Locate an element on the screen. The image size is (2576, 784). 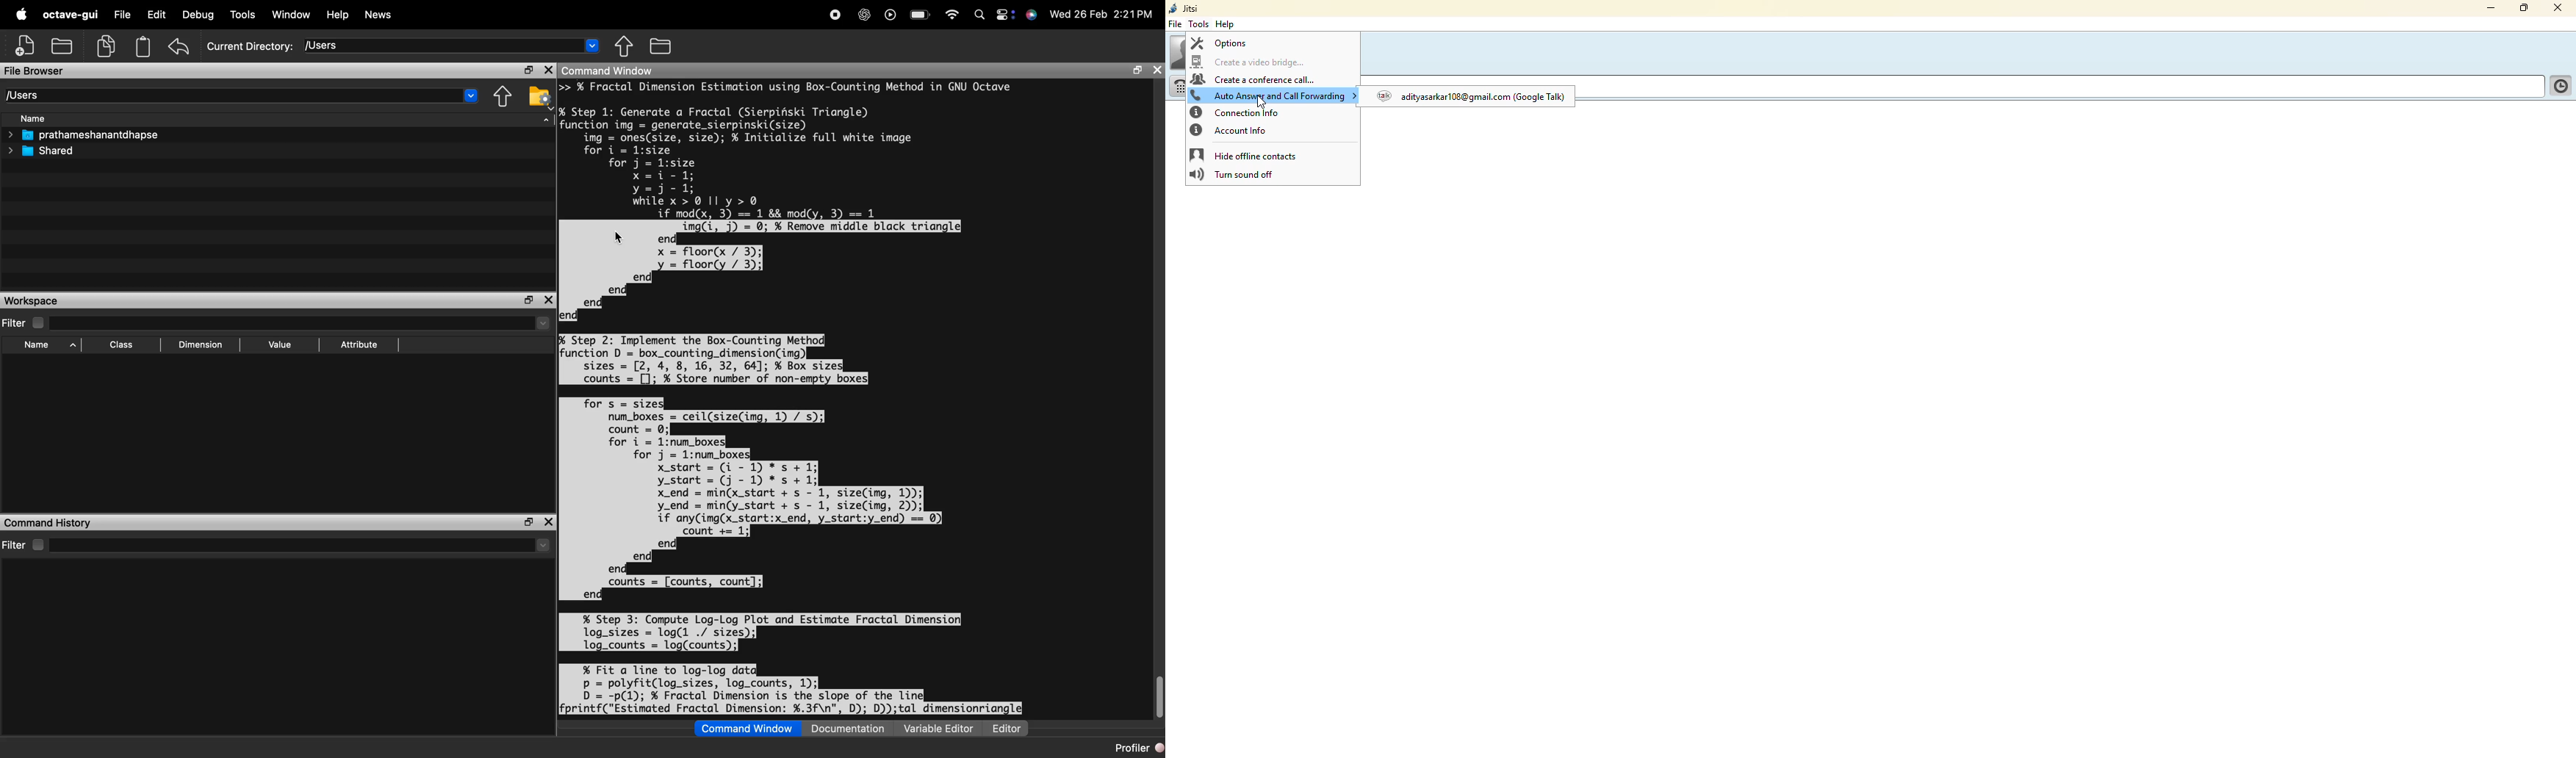
Shared is located at coordinates (39, 151).